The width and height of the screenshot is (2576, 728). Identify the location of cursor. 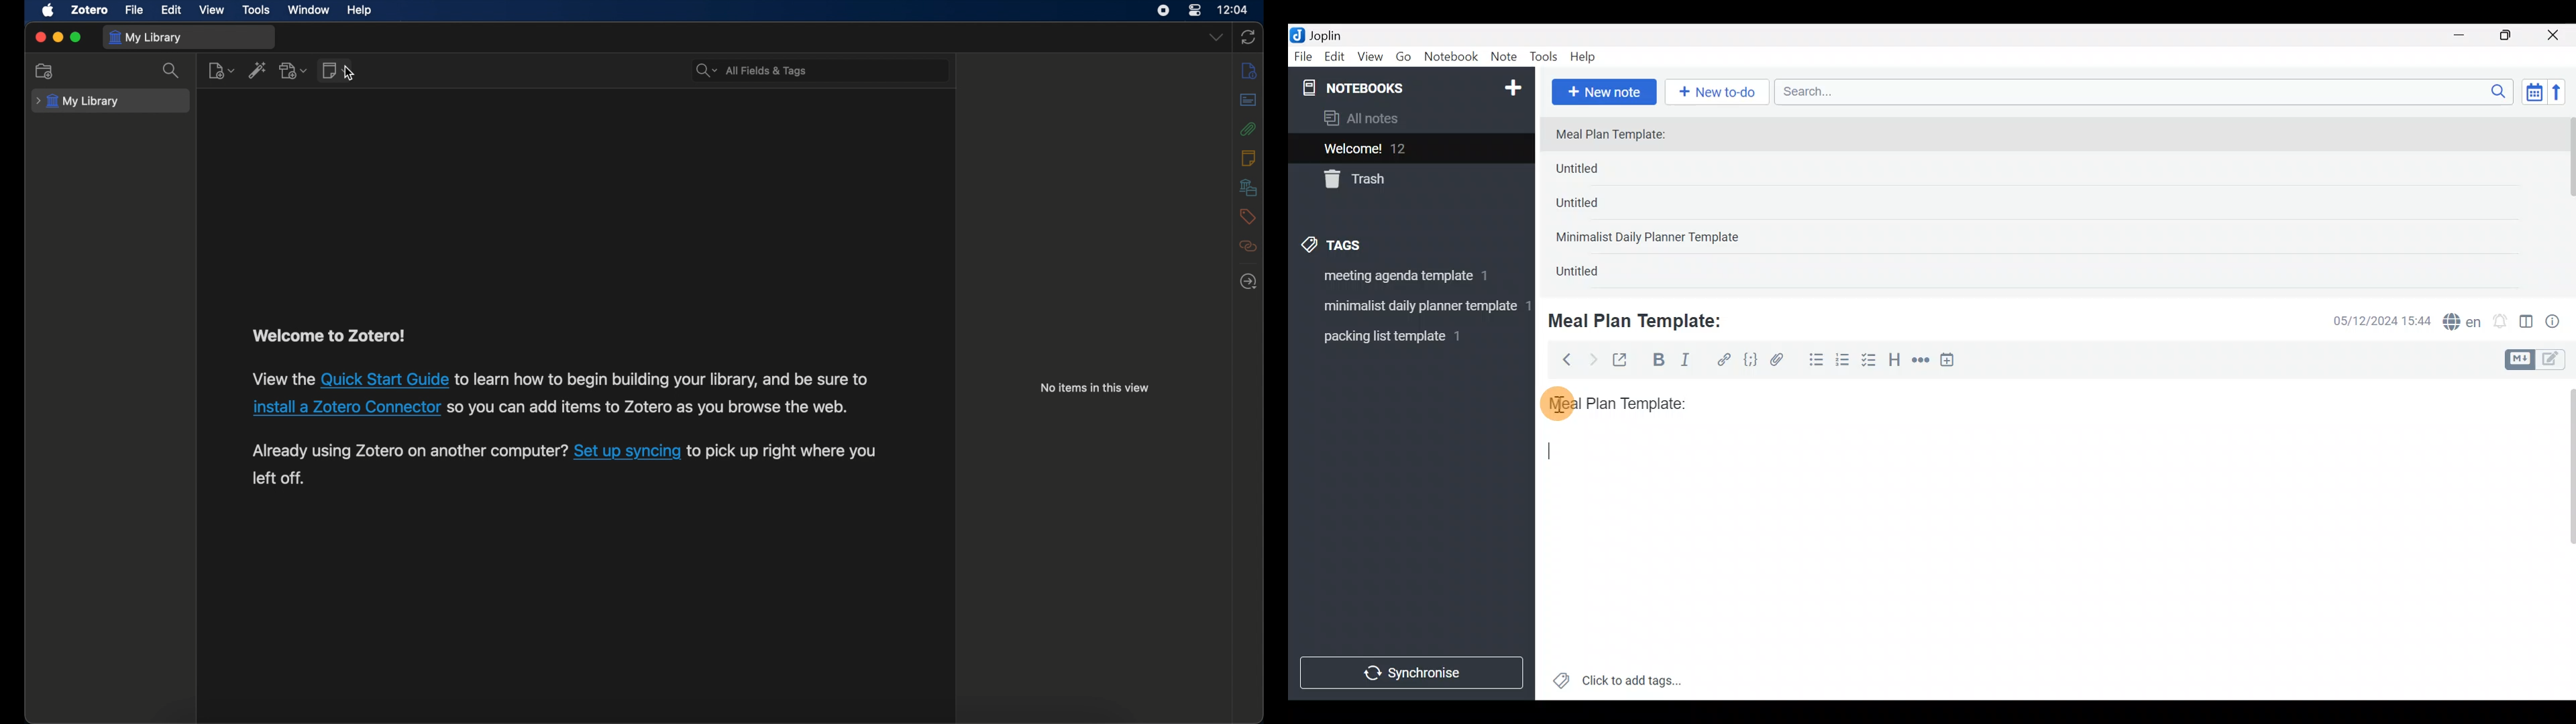
(1556, 403).